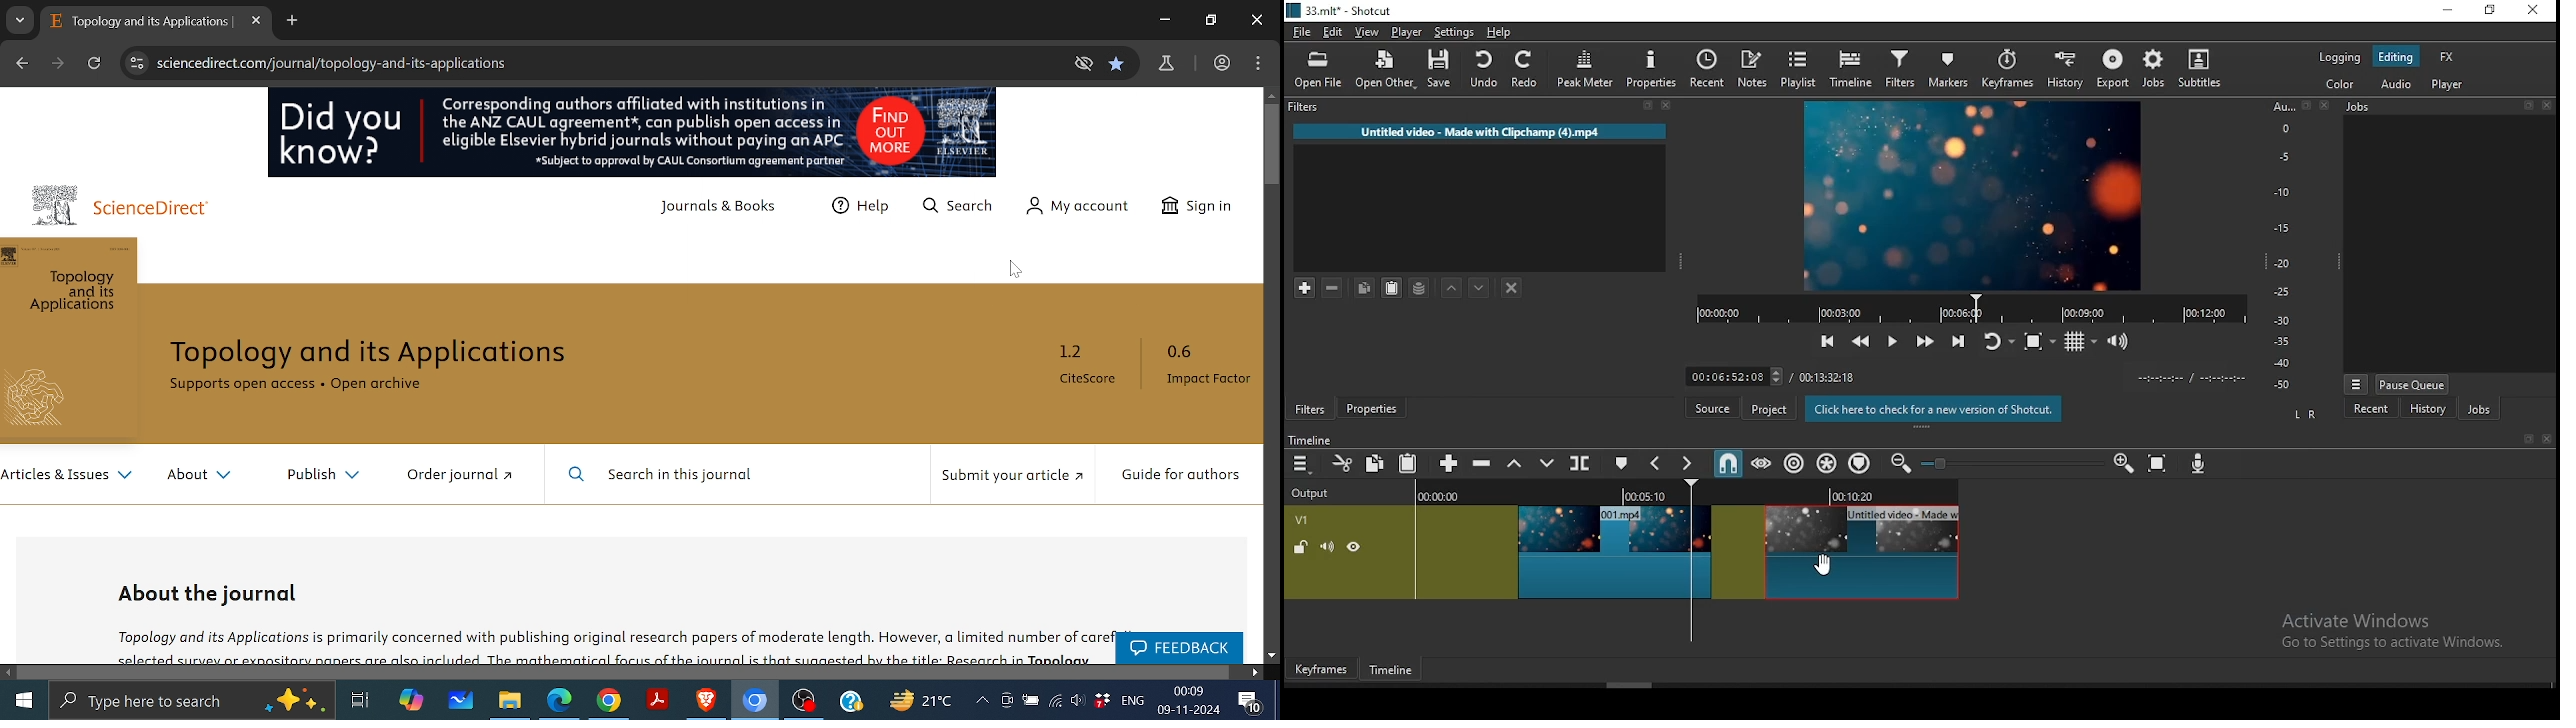  What do you see at coordinates (1101, 699) in the screenshot?
I see `Dropbox` at bounding box center [1101, 699].